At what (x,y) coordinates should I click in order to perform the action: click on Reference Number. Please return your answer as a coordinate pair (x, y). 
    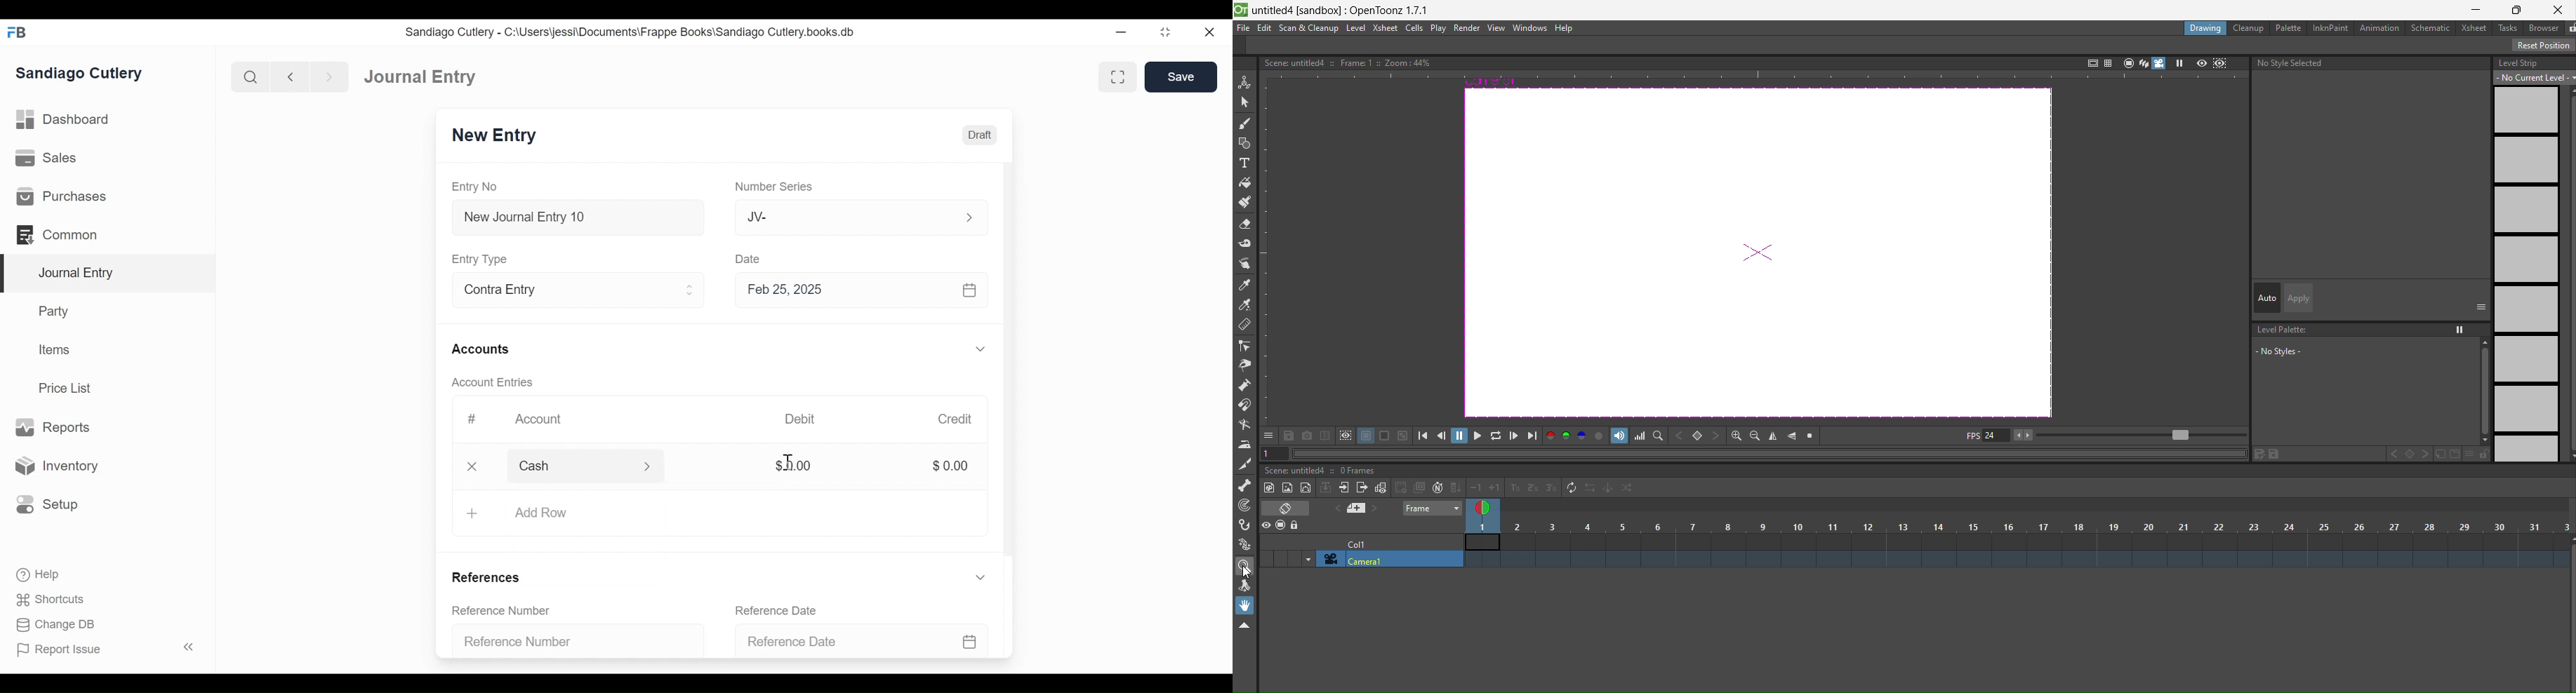
    Looking at the image, I should click on (503, 611).